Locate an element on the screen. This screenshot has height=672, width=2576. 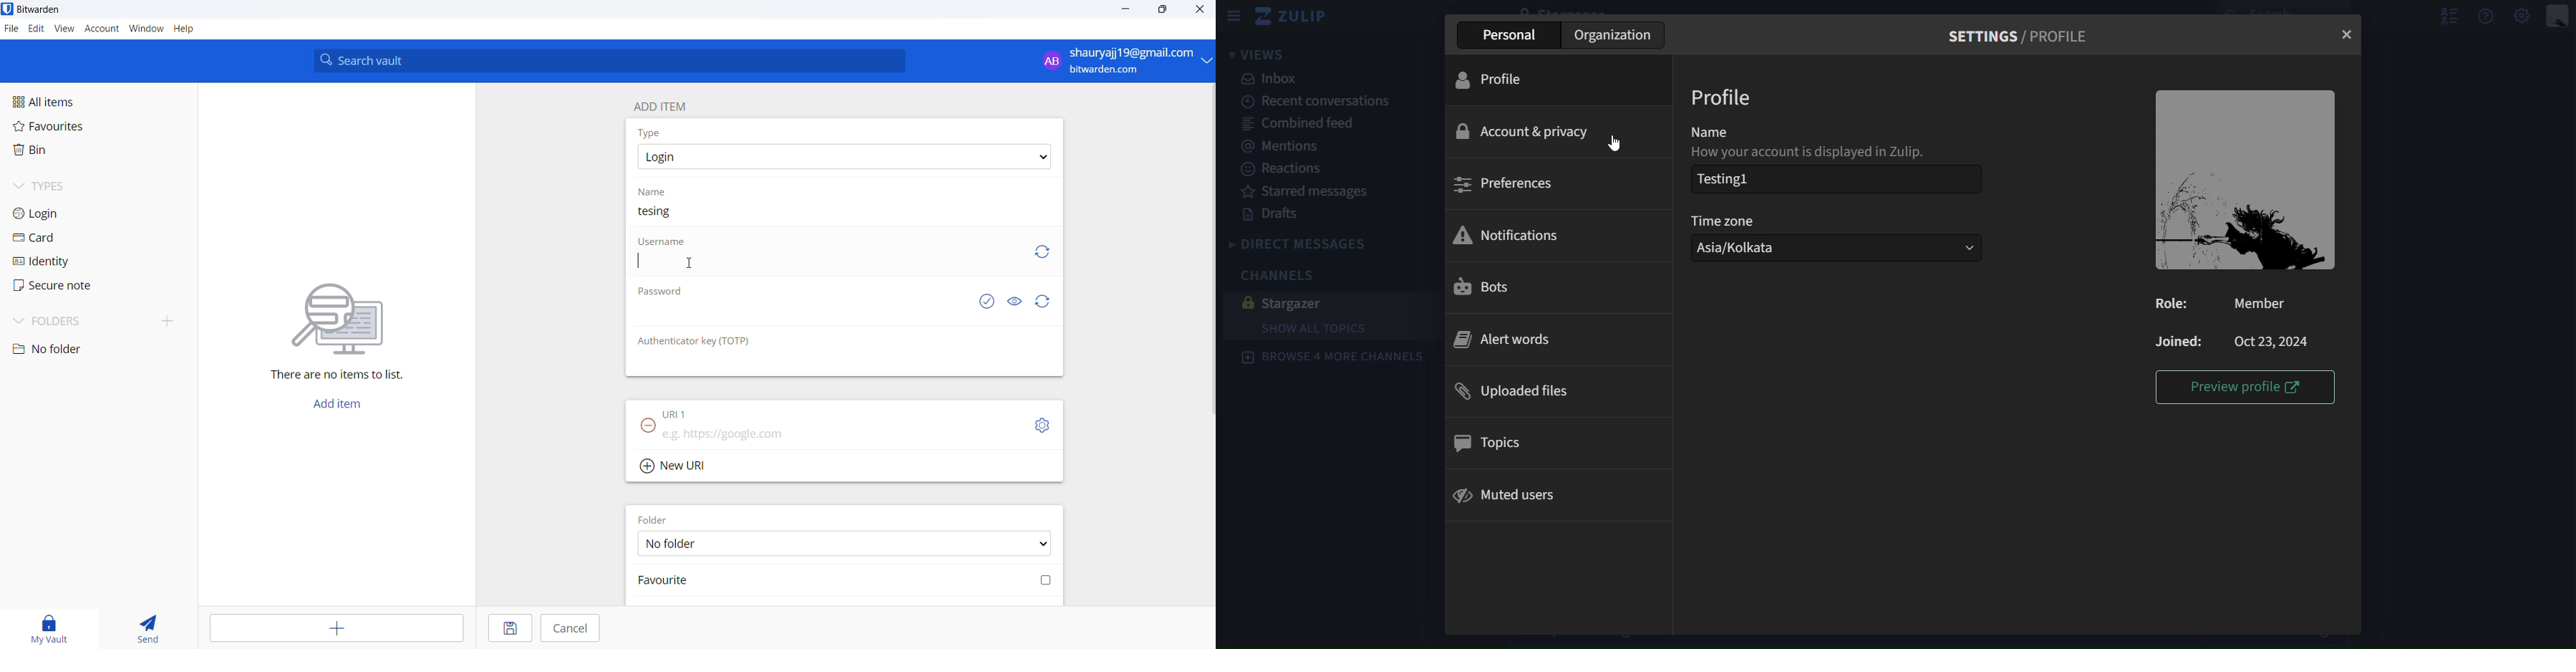
How your account is displayed in Zulip. is located at coordinates (1813, 153).